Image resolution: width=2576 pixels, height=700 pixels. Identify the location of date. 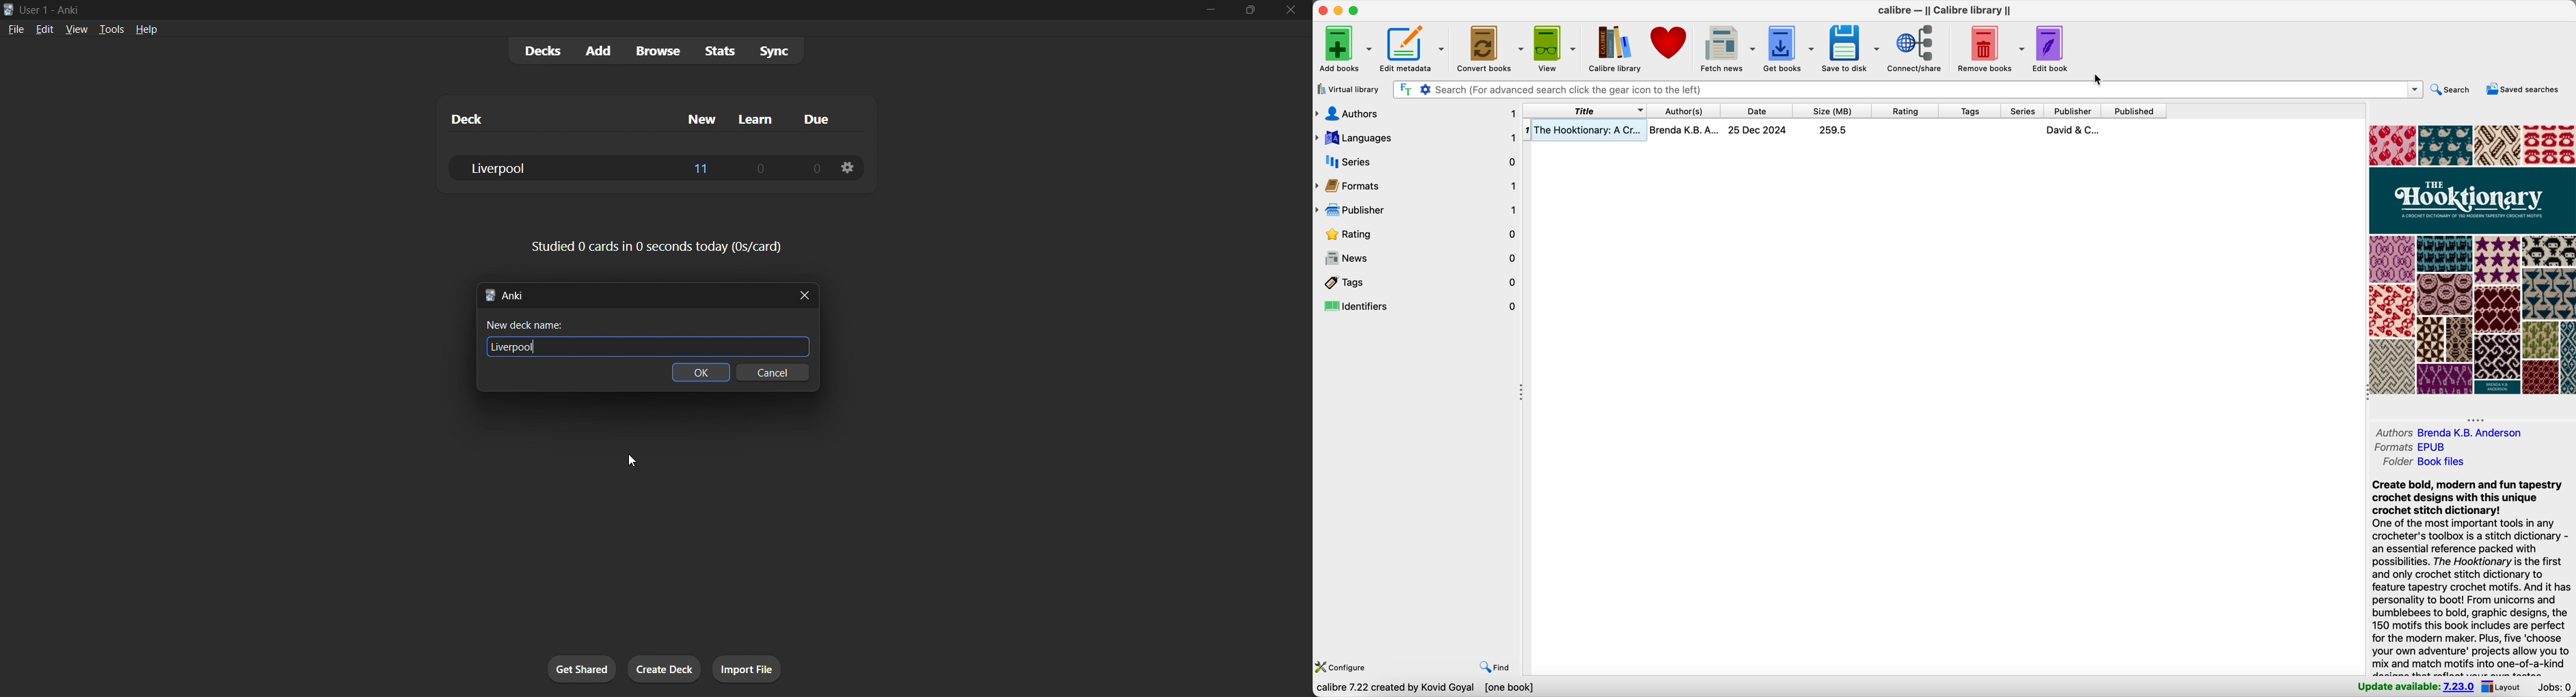
(1756, 111).